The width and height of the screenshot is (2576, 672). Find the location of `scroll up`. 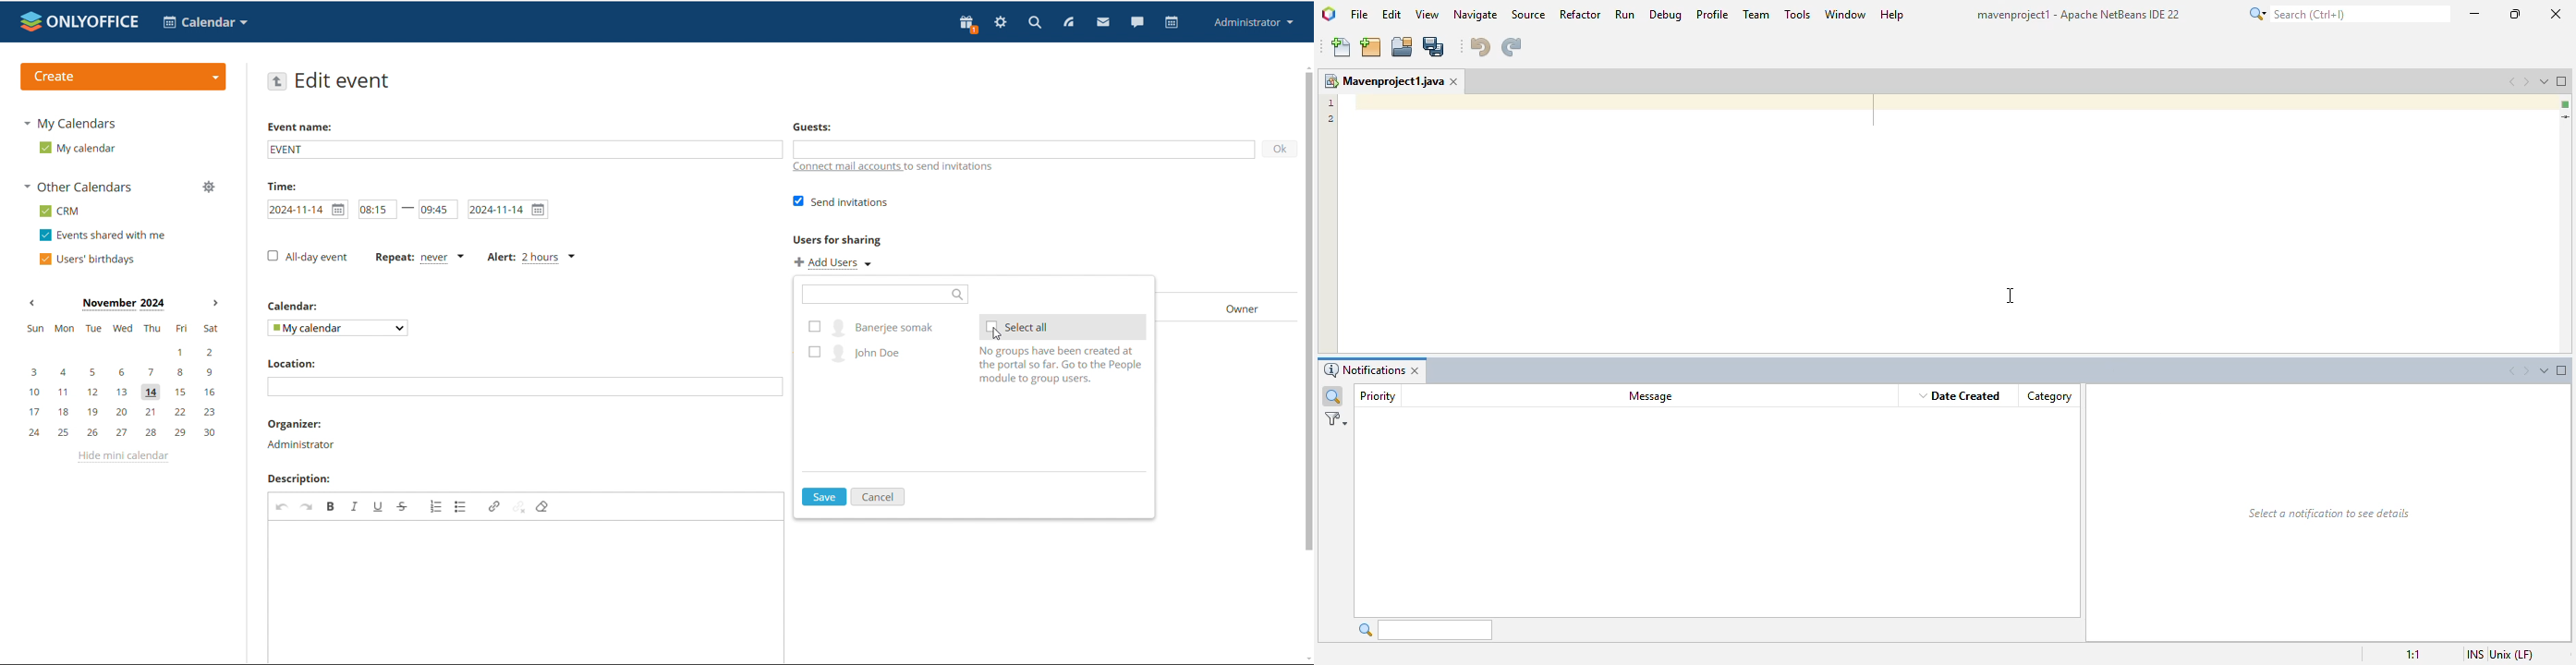

scroll up is located at coordinates (1306, 66).